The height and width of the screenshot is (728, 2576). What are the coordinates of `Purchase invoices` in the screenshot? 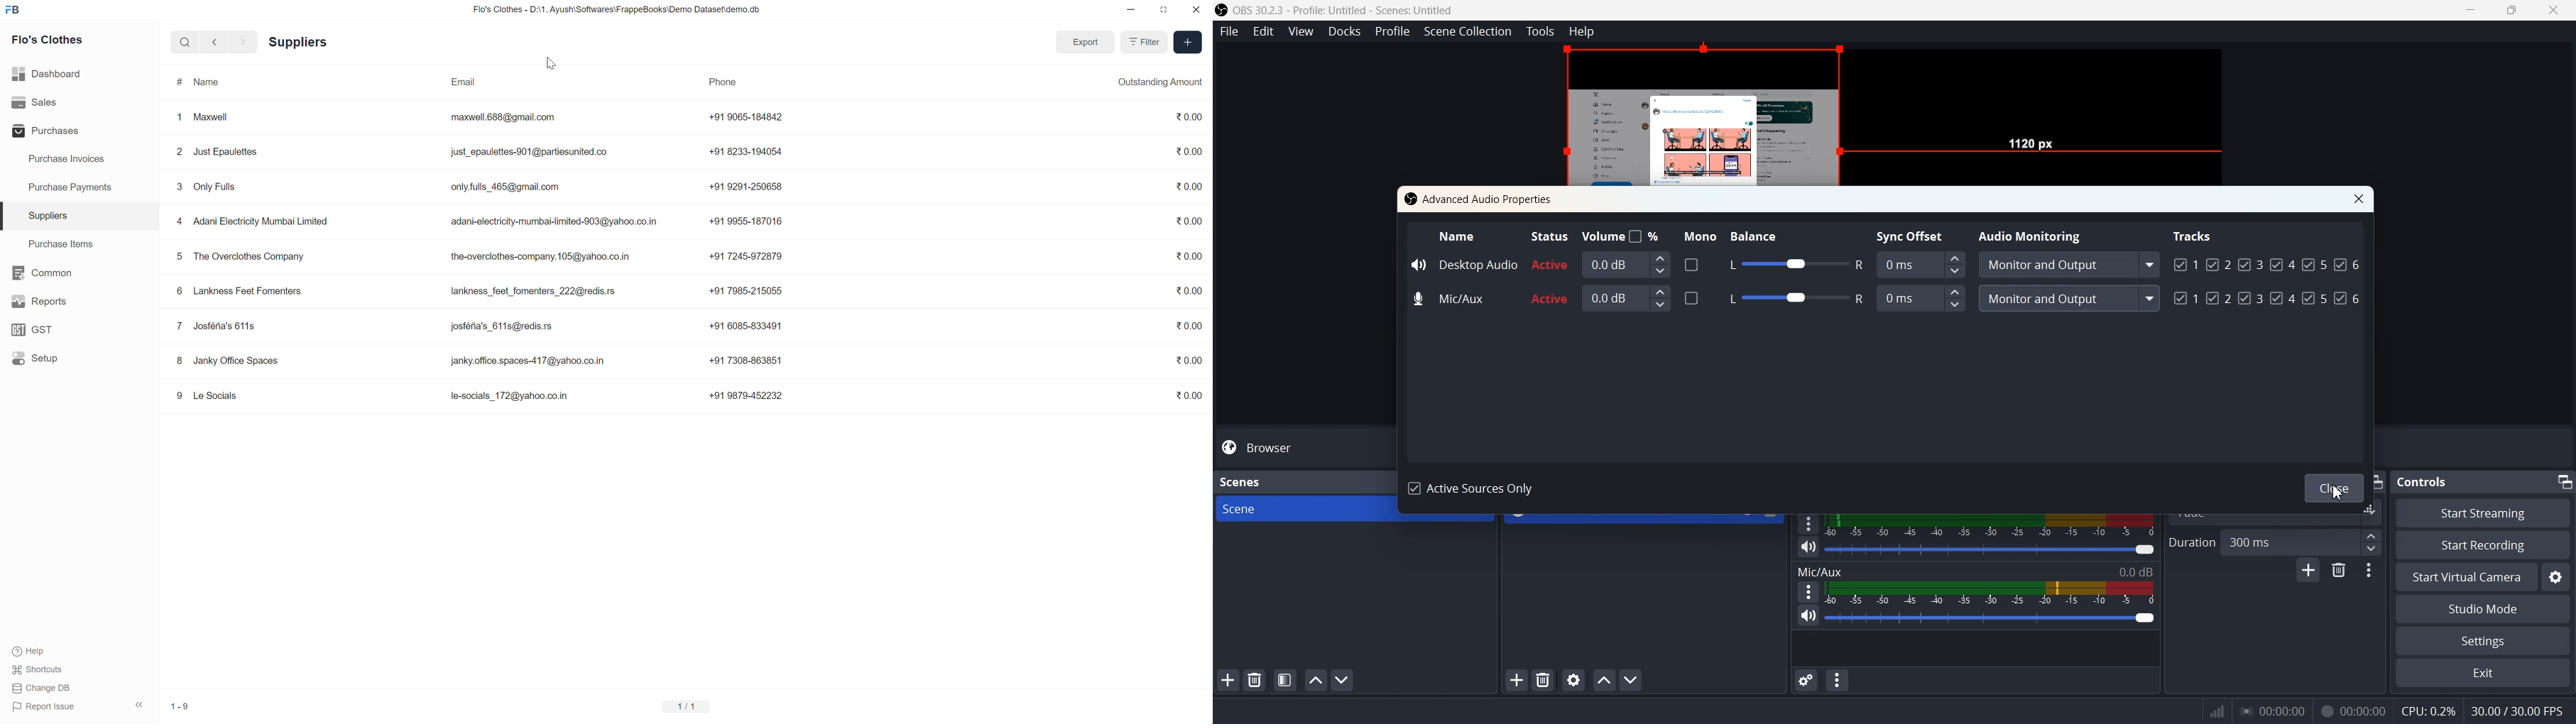 It's located at (65, 158).